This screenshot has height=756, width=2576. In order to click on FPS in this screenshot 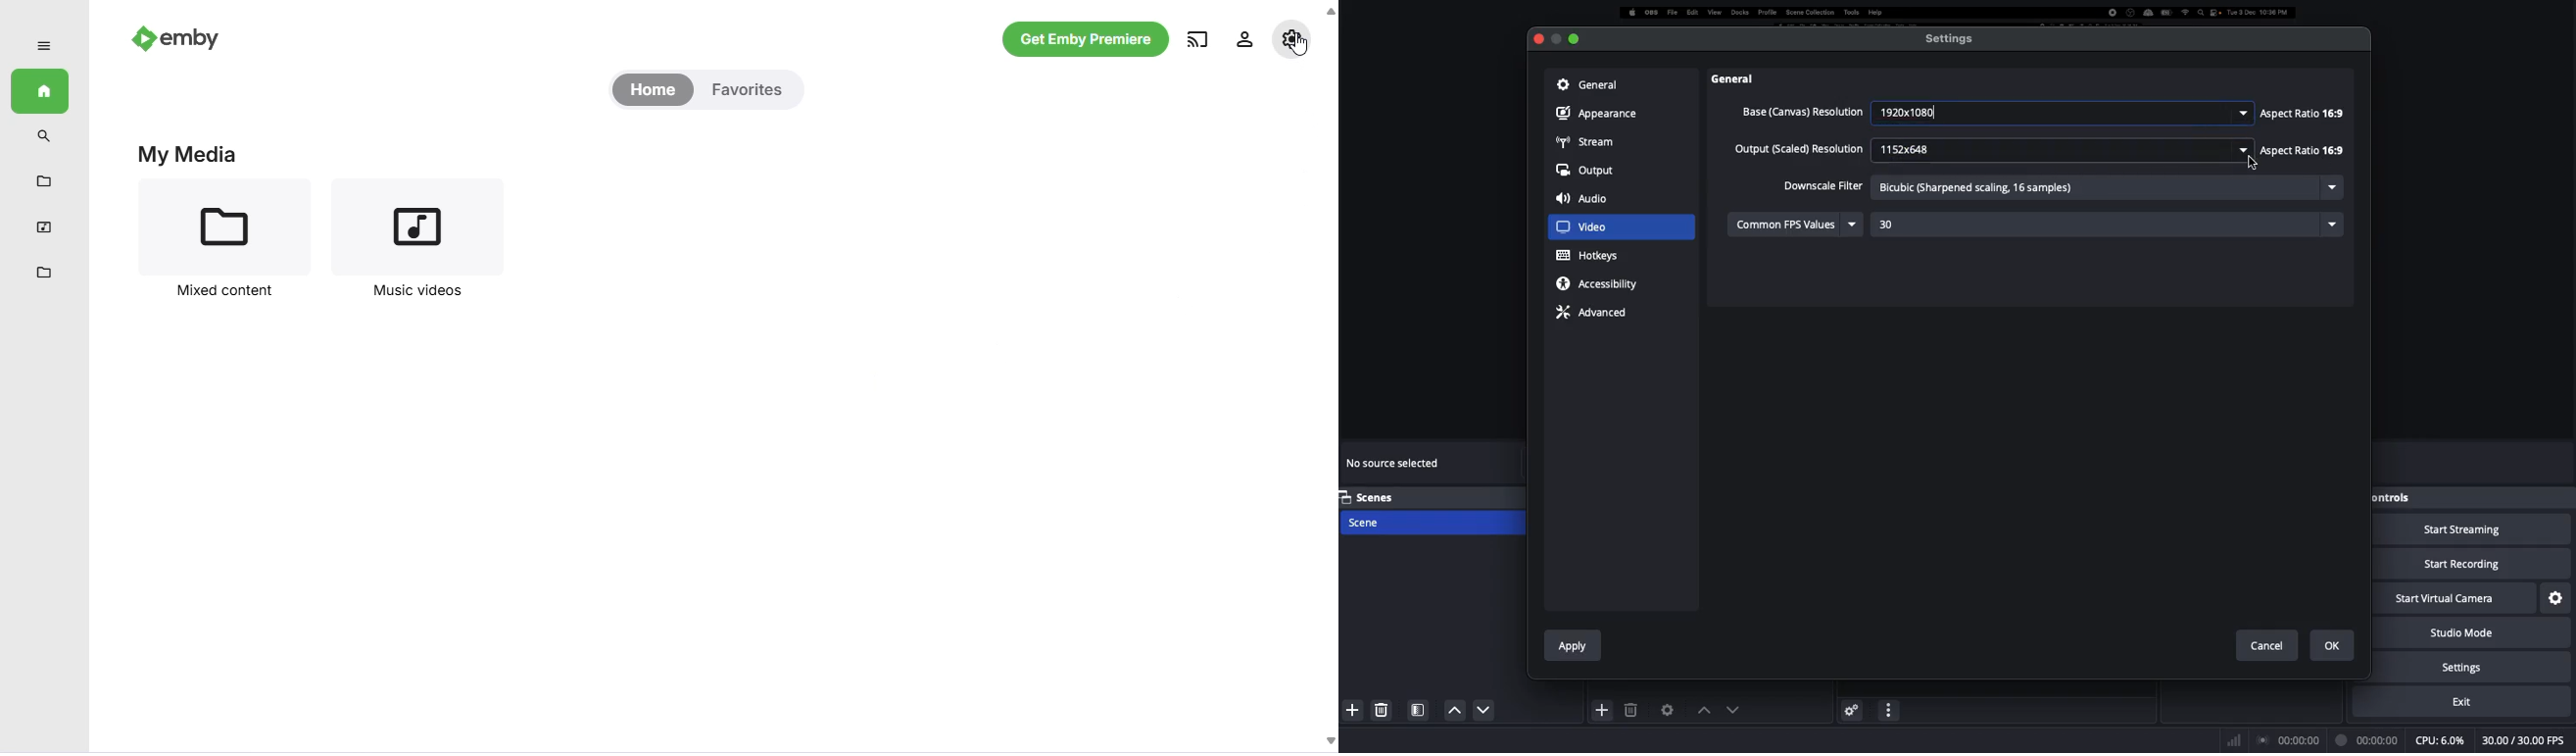, I will do `click(2527, 741)`.